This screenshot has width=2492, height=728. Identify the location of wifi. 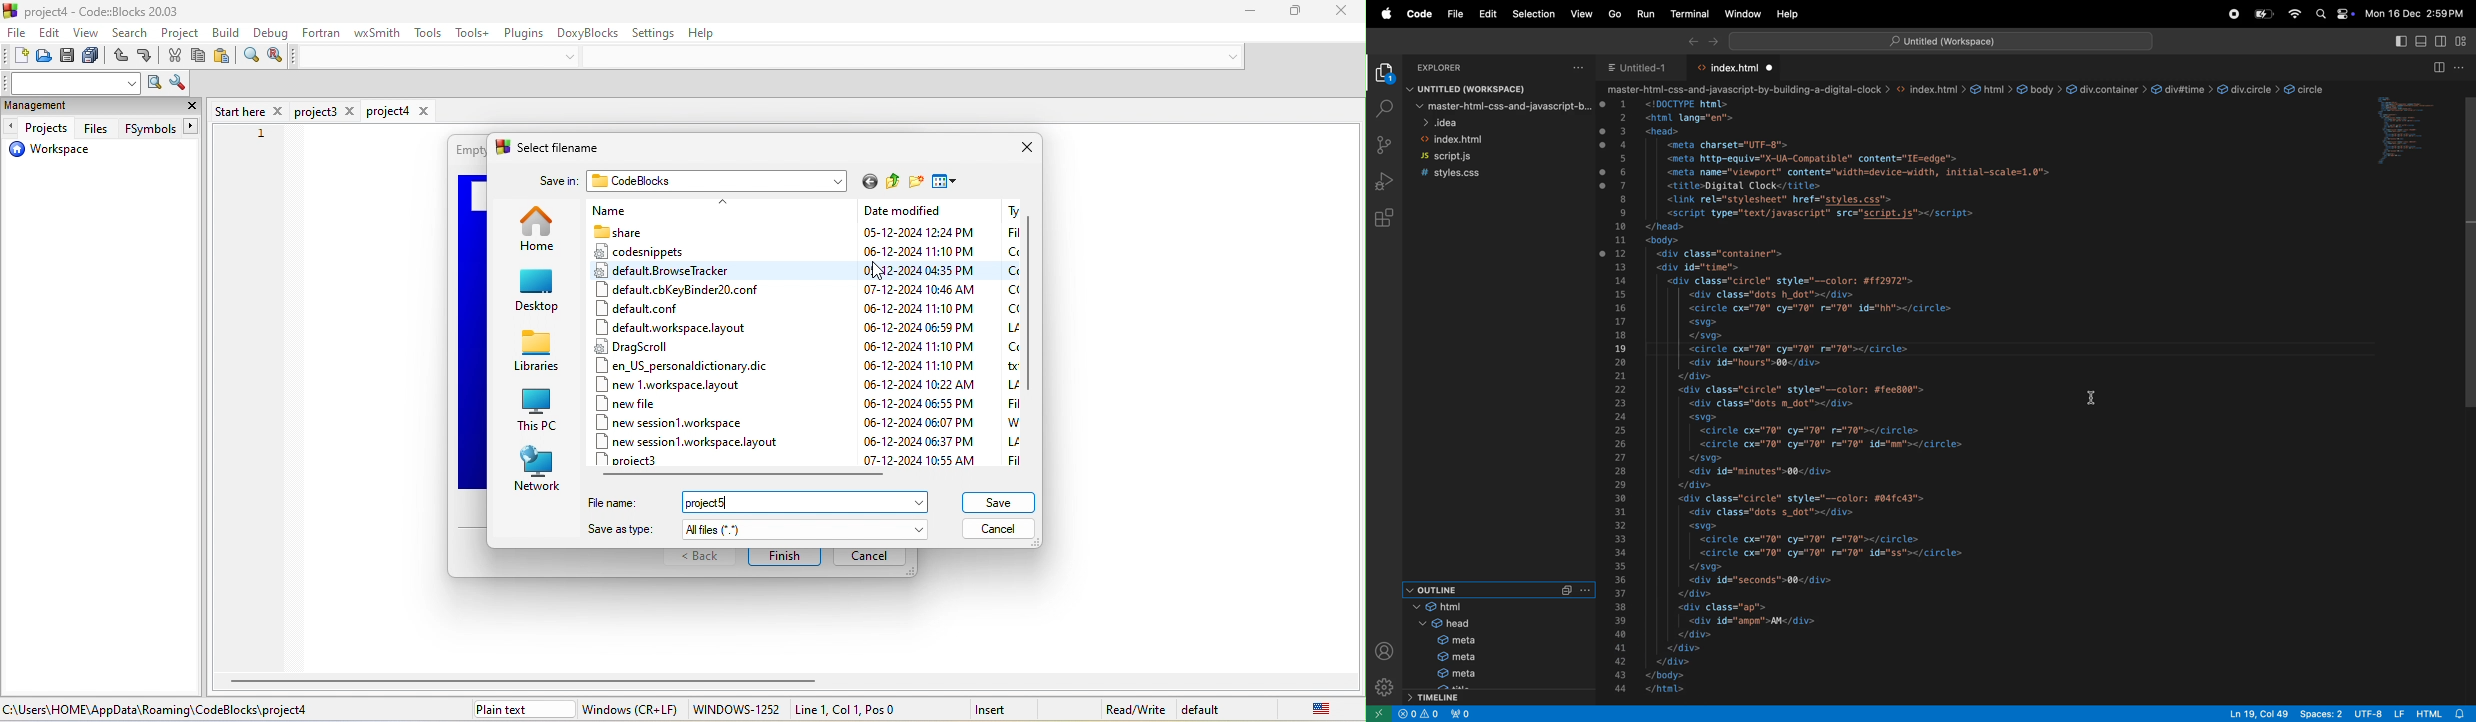
(2295, 15).